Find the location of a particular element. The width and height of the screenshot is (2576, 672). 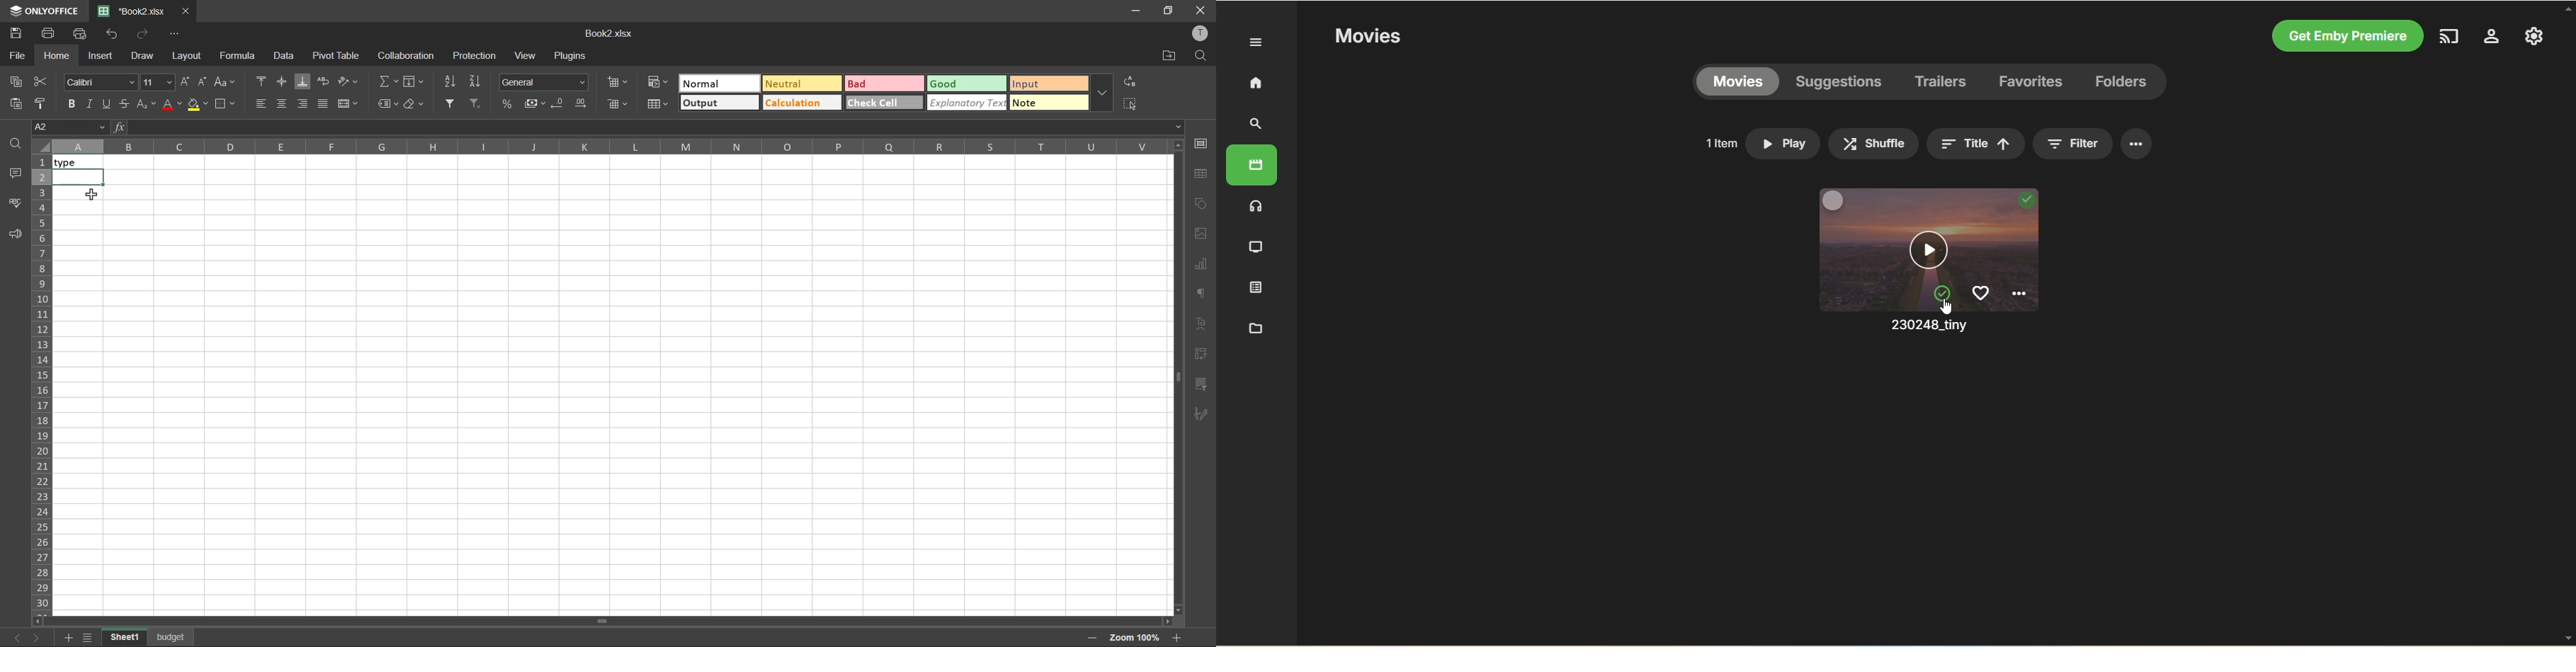

decrement size is located at coordinates (205, 81).